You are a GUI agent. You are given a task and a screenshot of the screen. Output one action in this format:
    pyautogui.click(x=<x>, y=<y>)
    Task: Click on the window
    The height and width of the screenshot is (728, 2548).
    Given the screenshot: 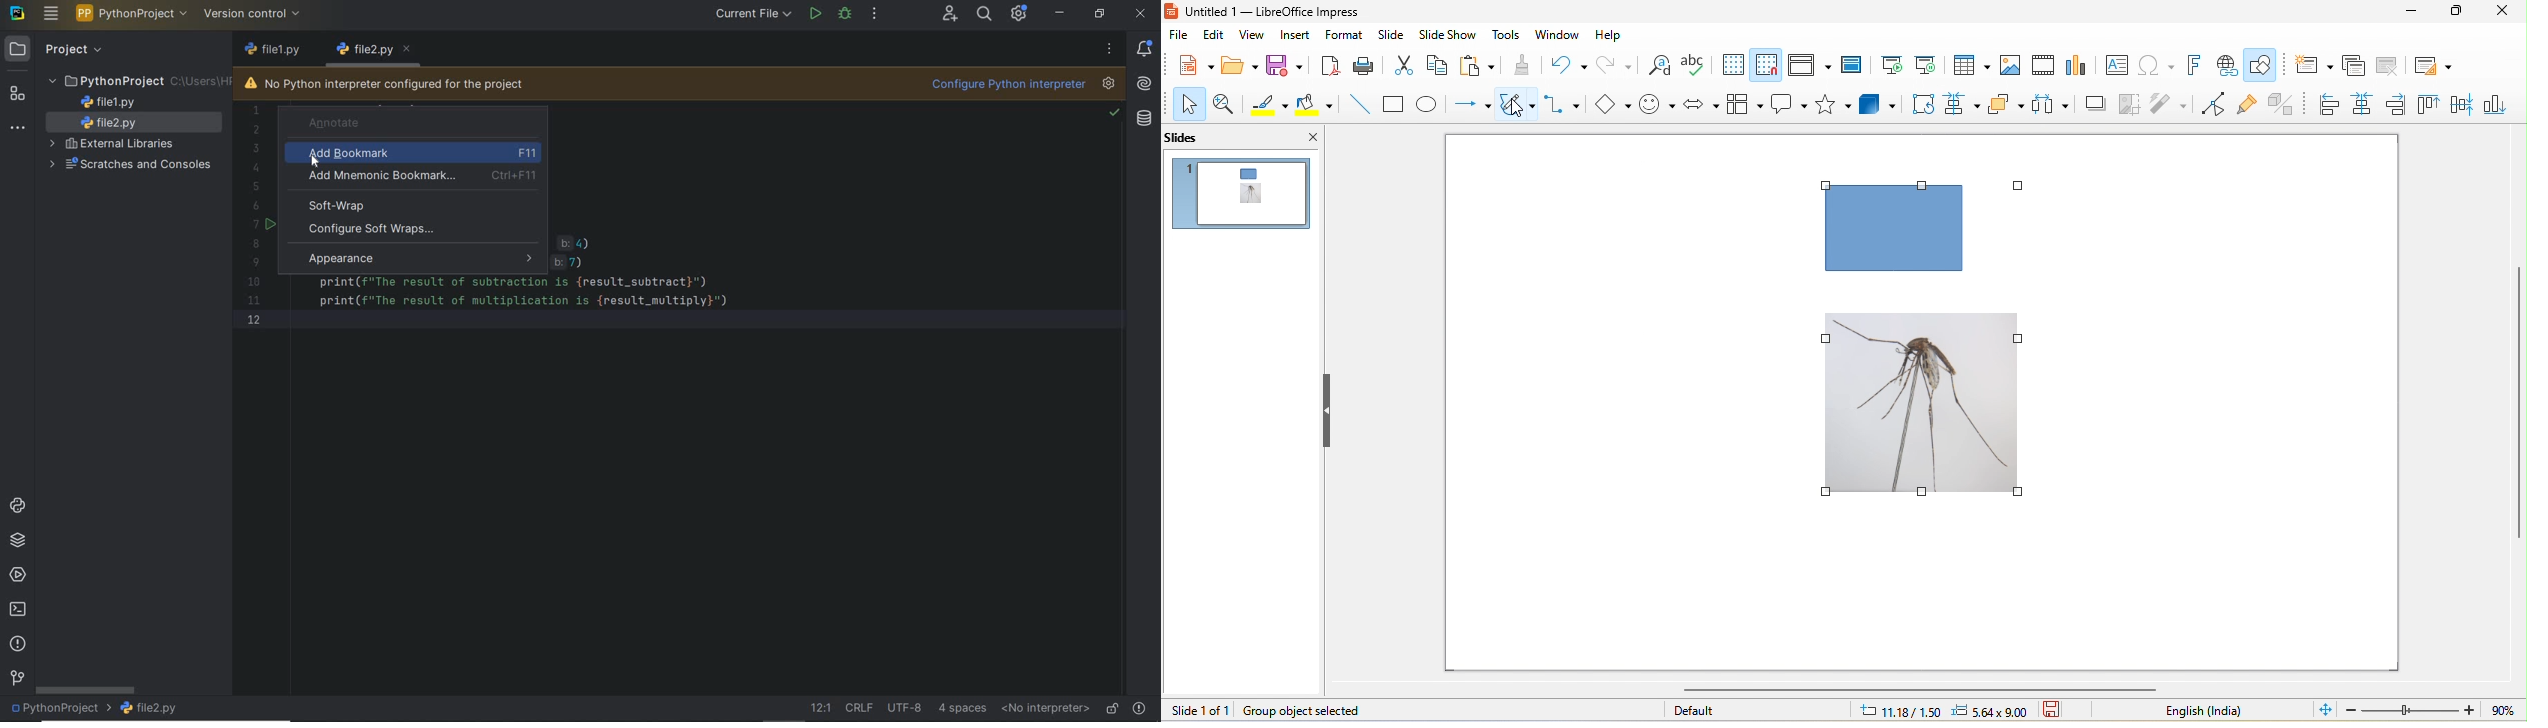 What is the action you would take?
    pyautogui.click(x=1562, y=39)
    